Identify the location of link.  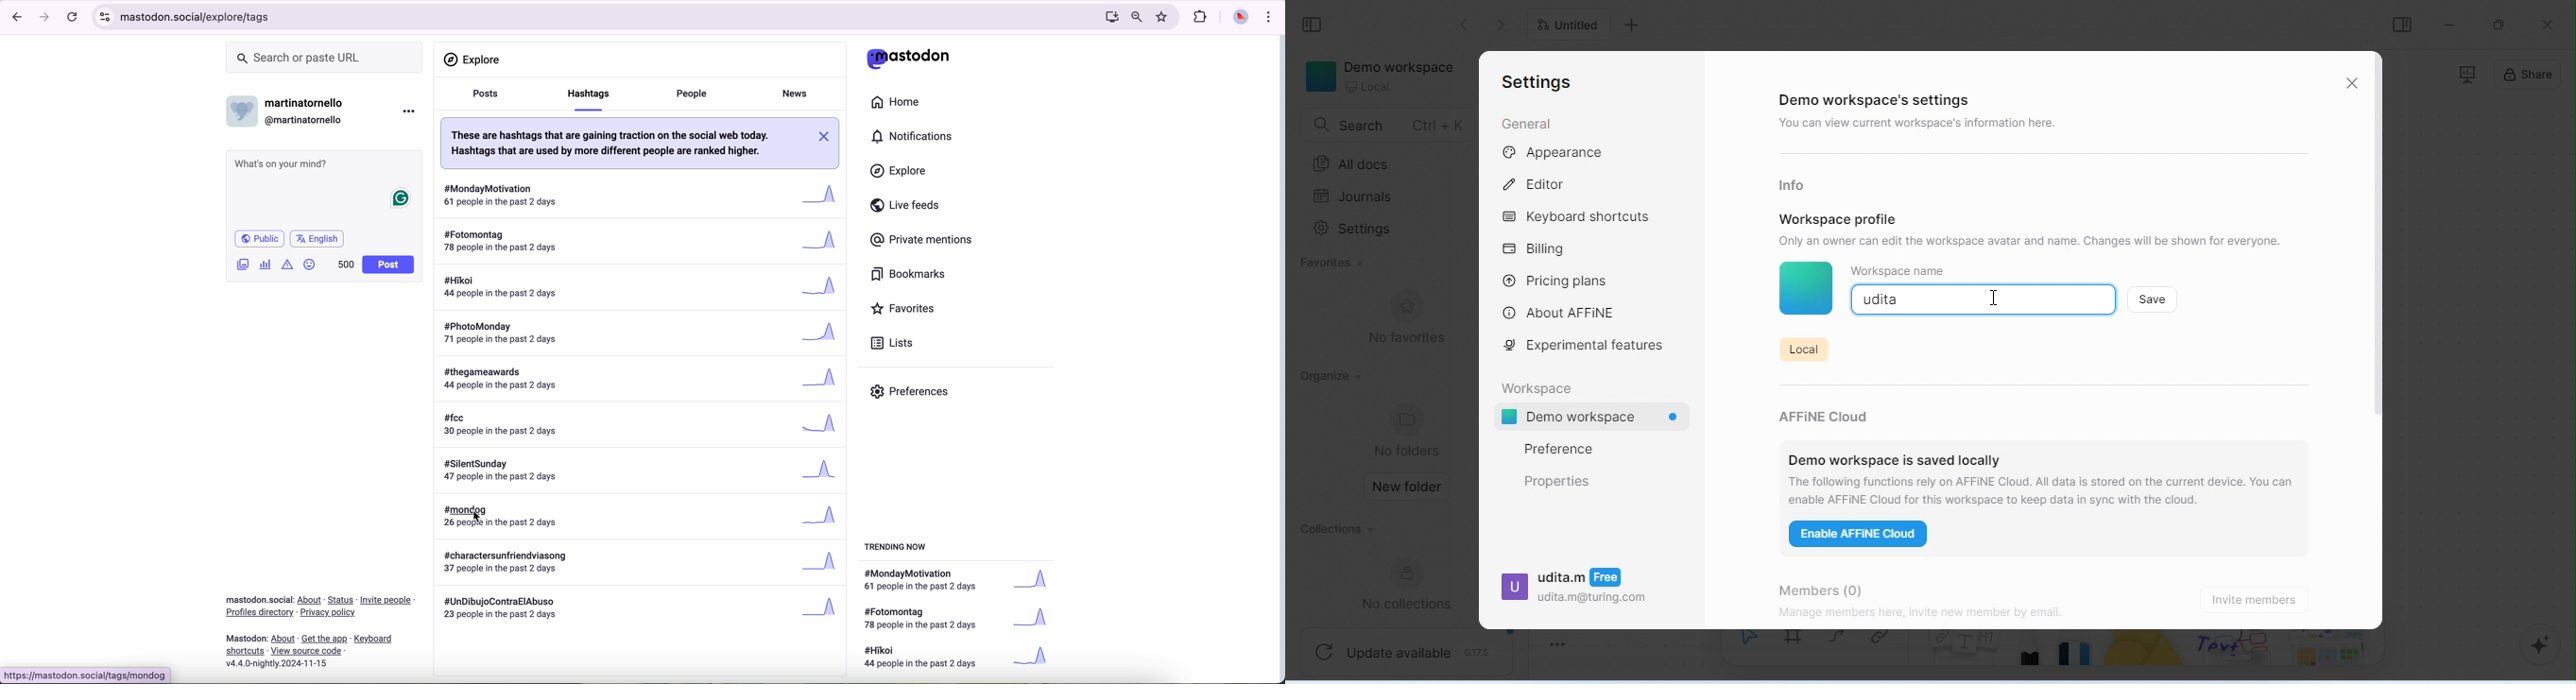
(306, 650).